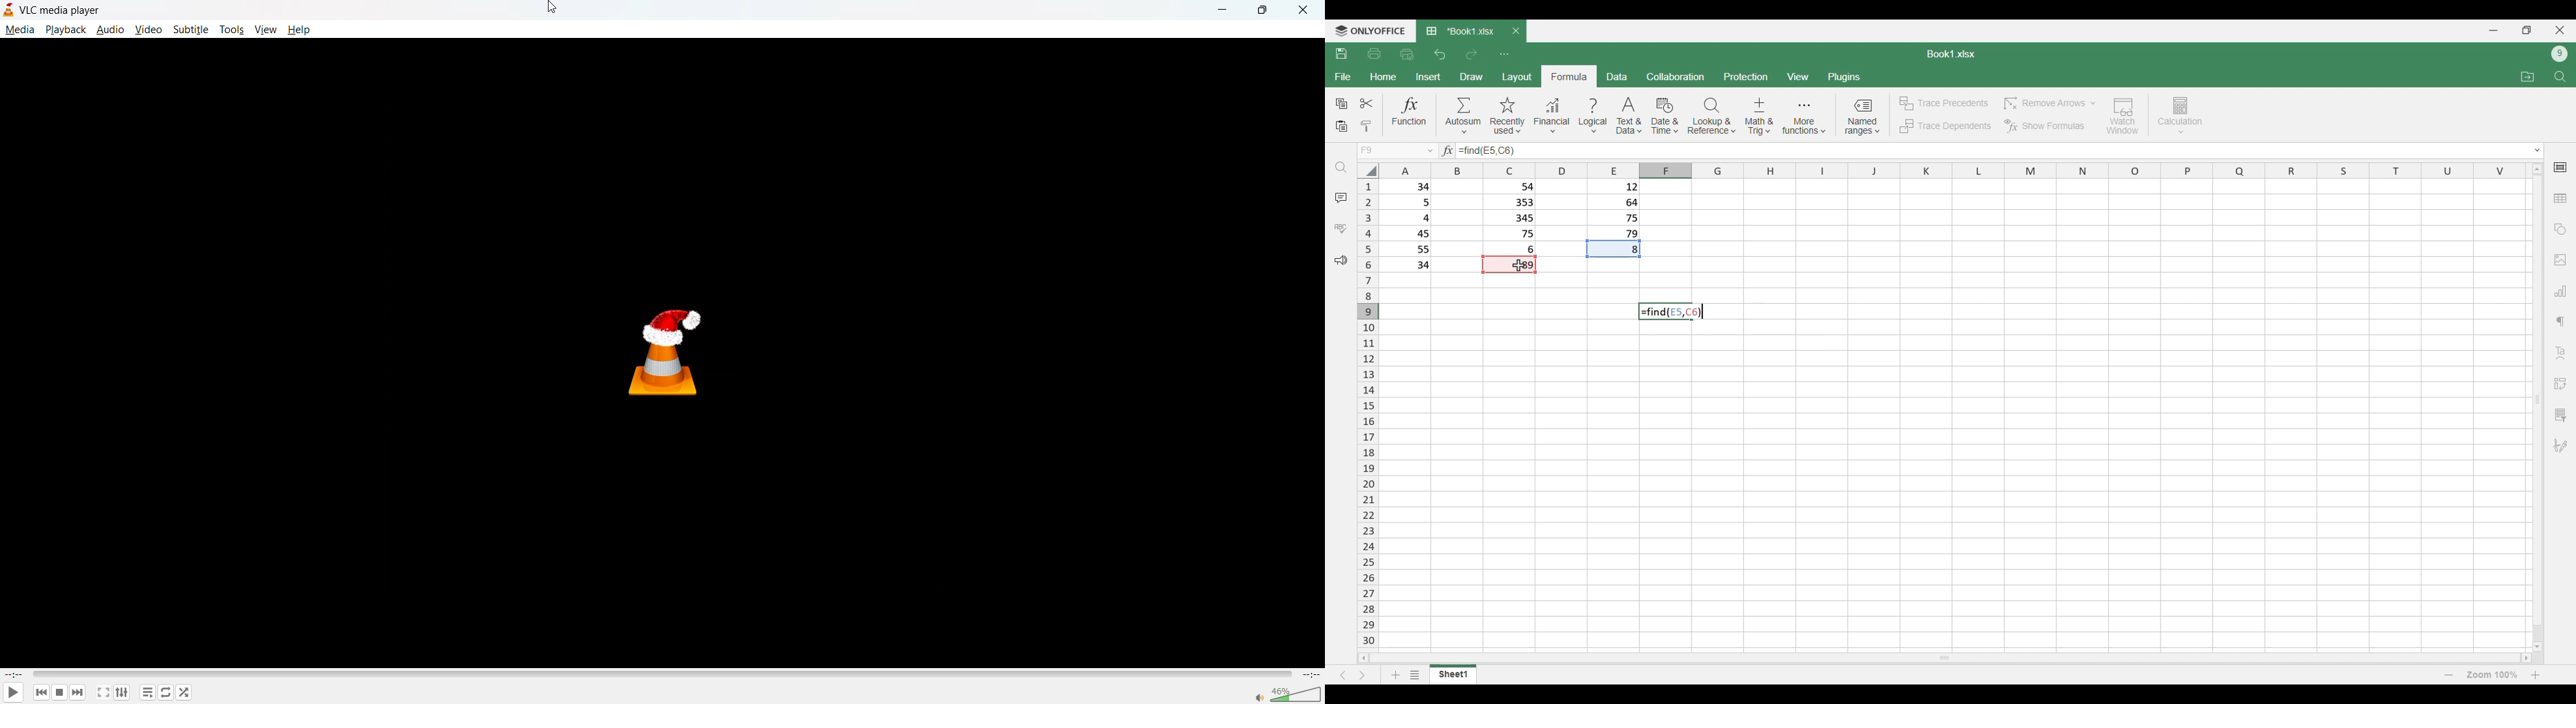  I want to click on Slicer, so click(2560, 415).